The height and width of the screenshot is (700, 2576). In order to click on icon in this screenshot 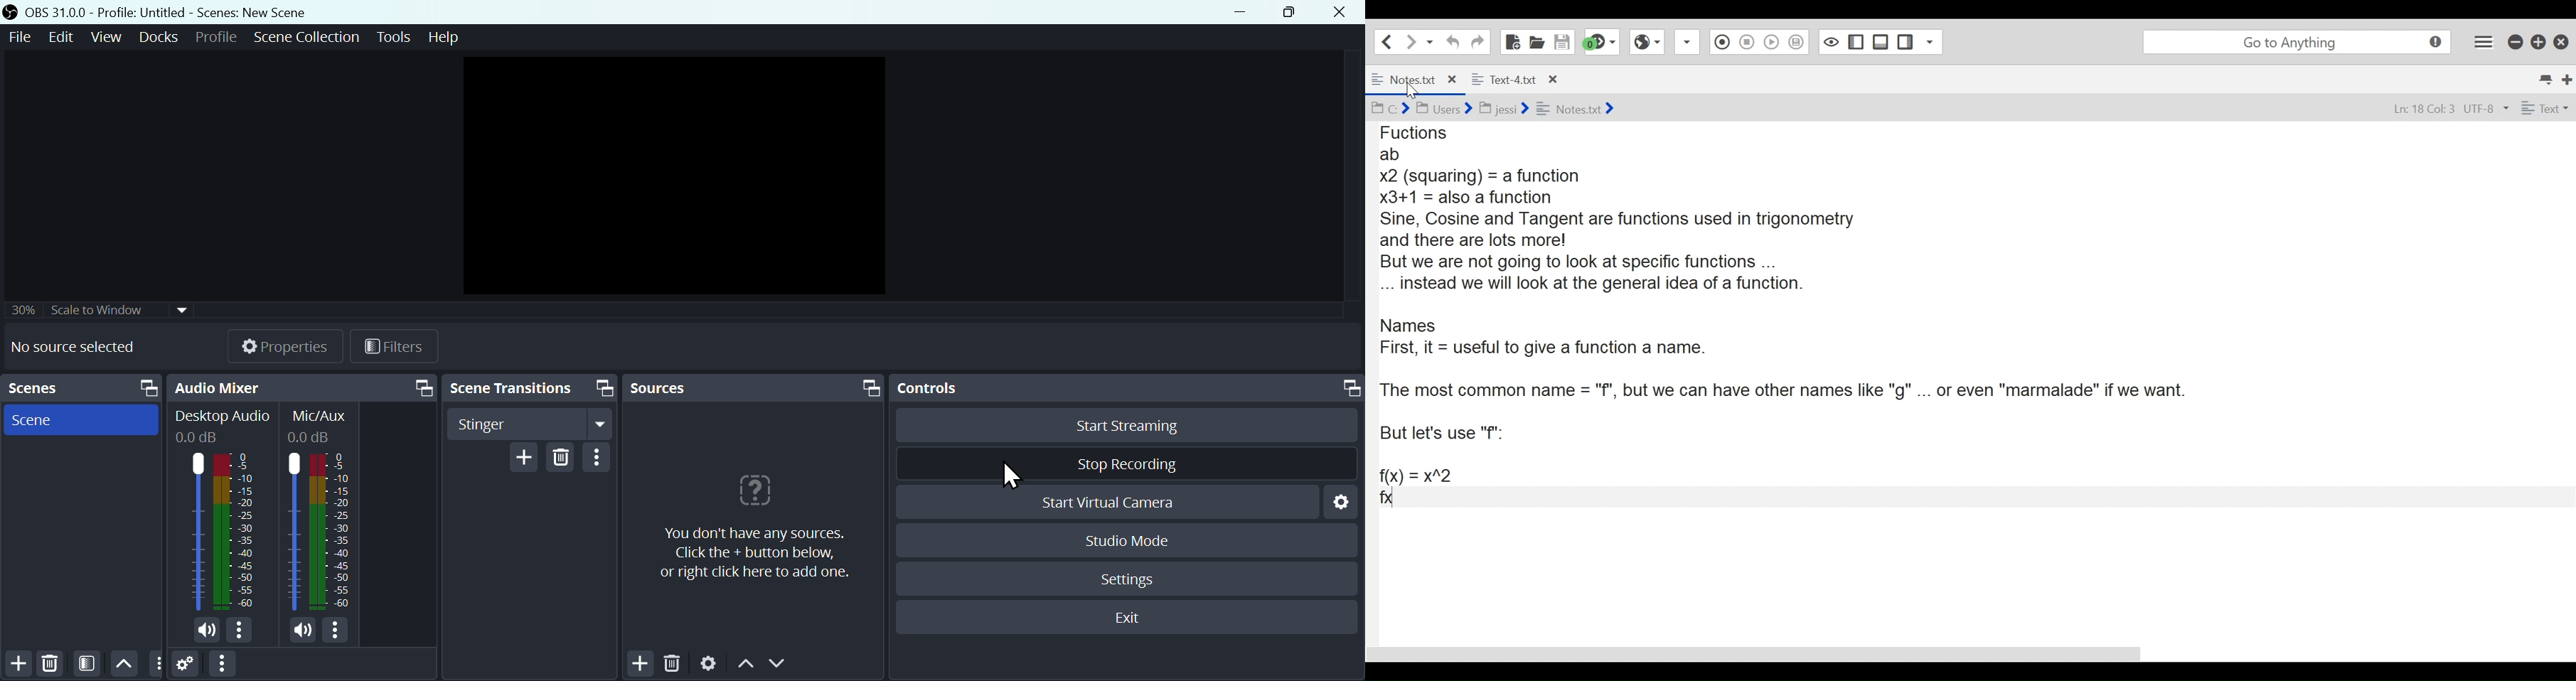, I will do `click(755, 492)`.